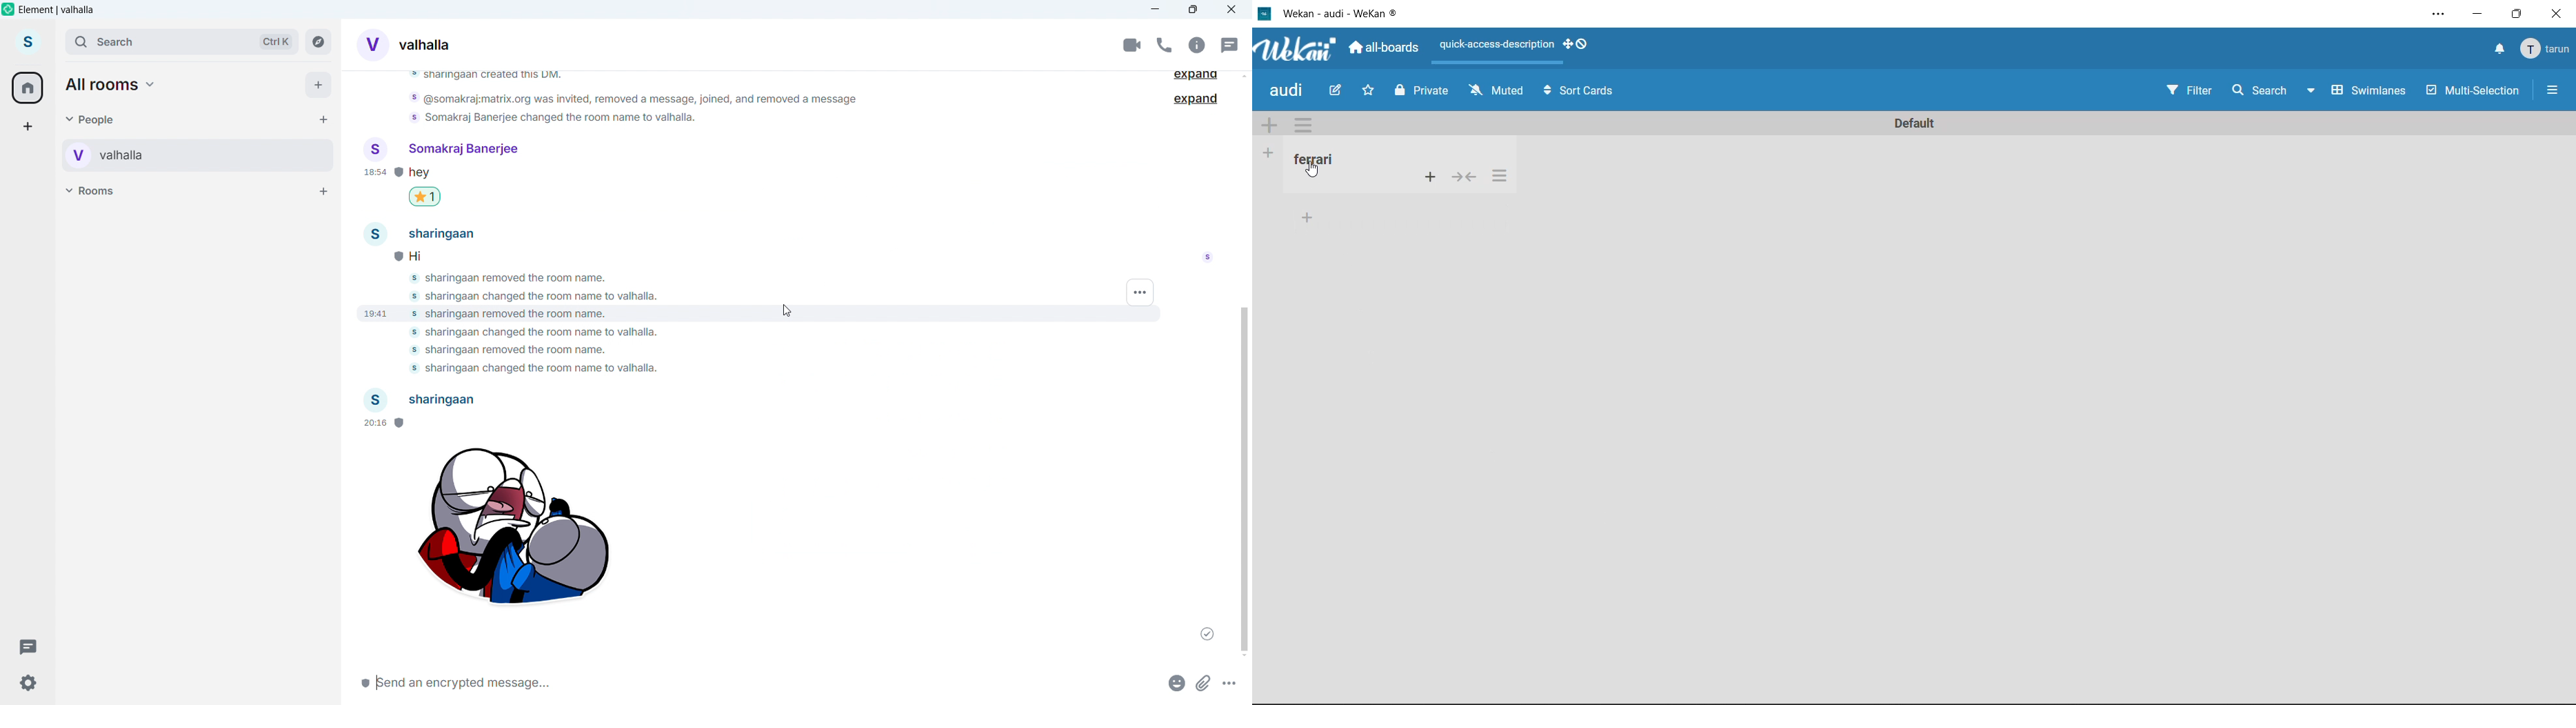 This screenshot has height=728, width=2576. What do you see at coordinates (1914, 119) in the screenshot?
I see `Default` at bounding box center [1914, 119].